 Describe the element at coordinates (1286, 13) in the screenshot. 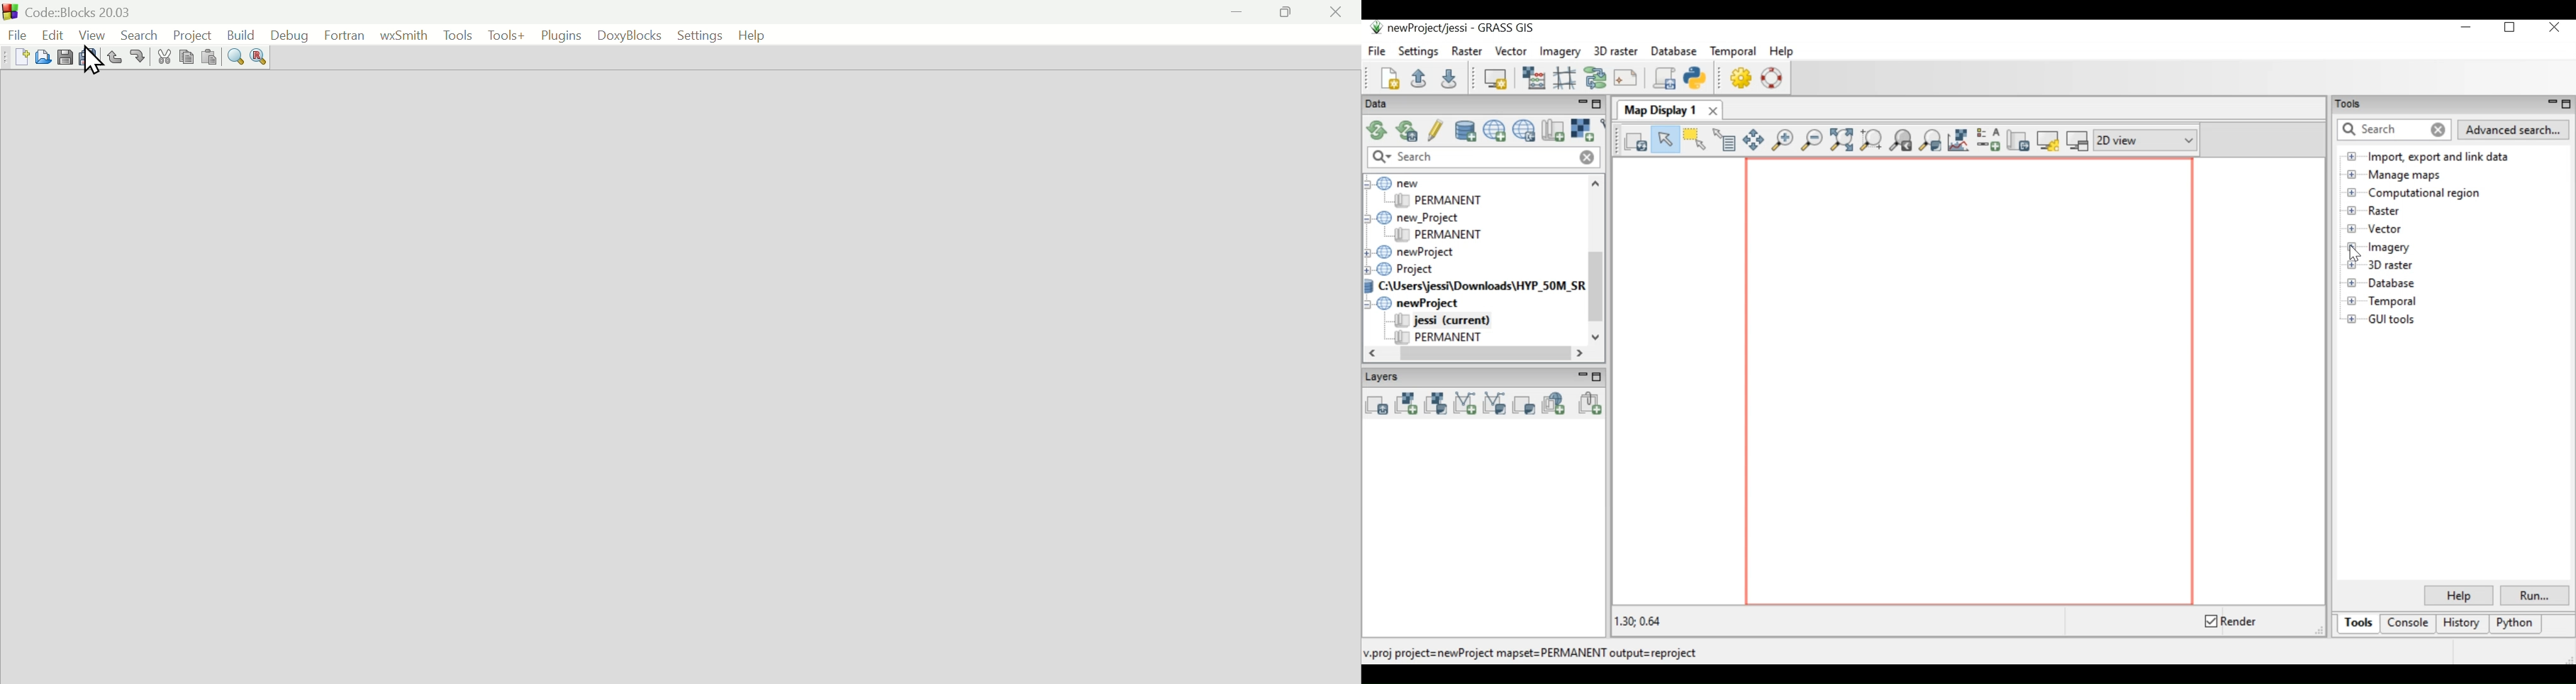

I see `Maximize` at that location.